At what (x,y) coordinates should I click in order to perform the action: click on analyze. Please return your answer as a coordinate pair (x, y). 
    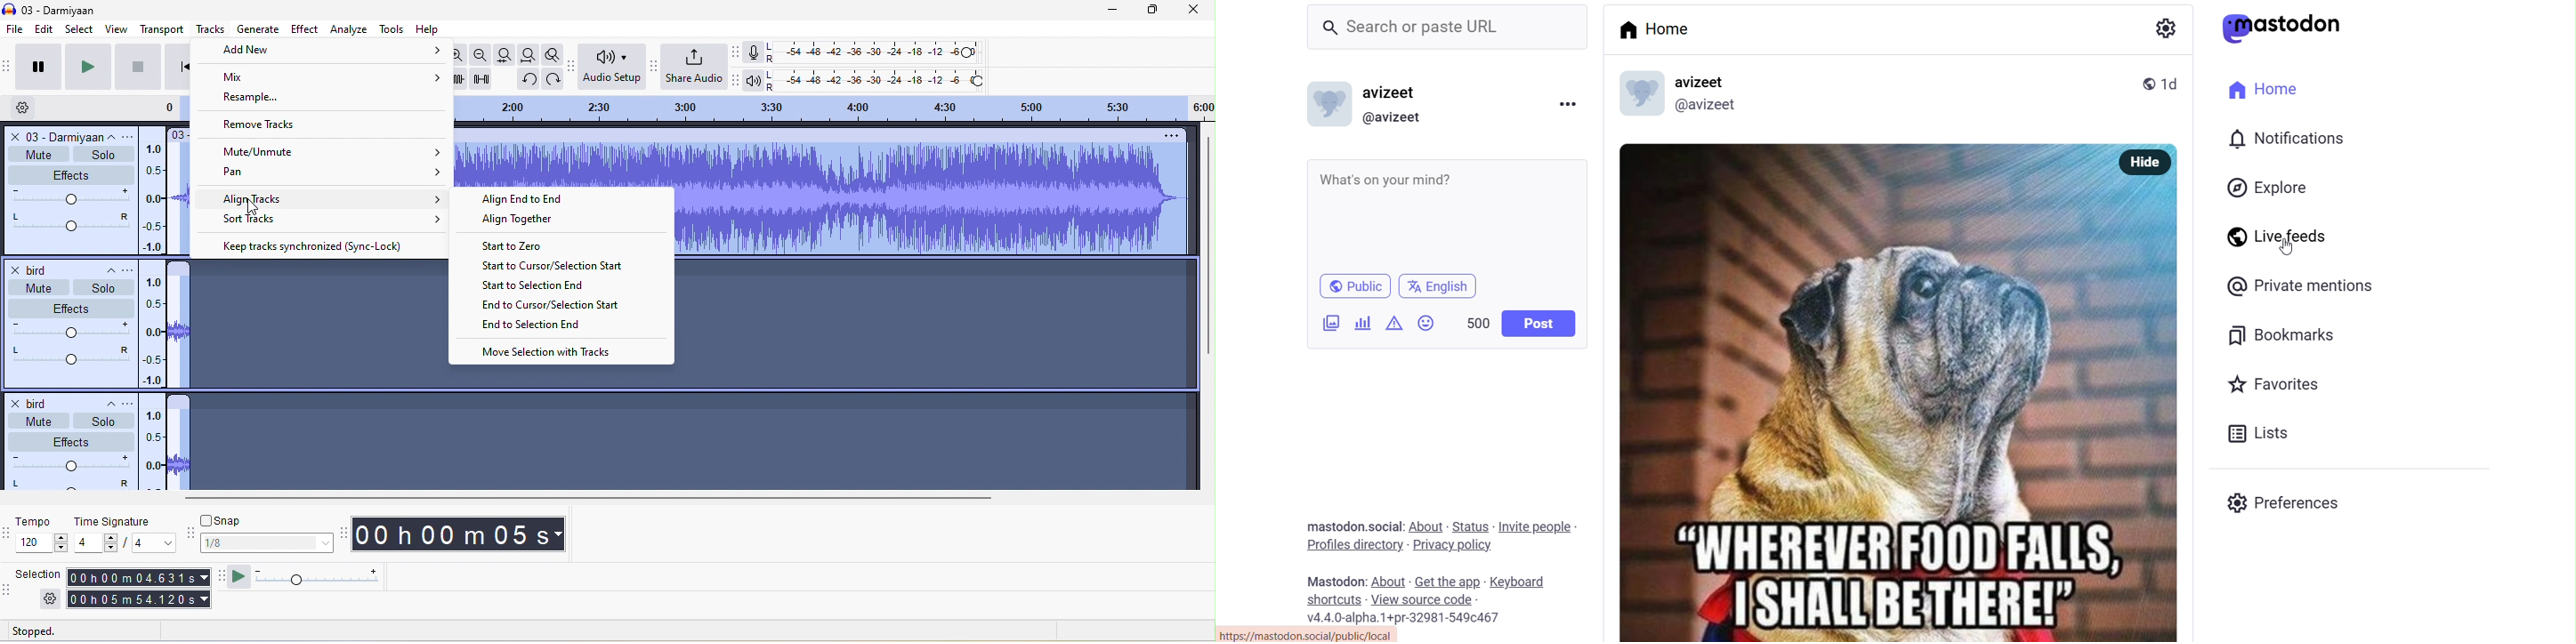
    Looking at the image, I should click on (350, 30).